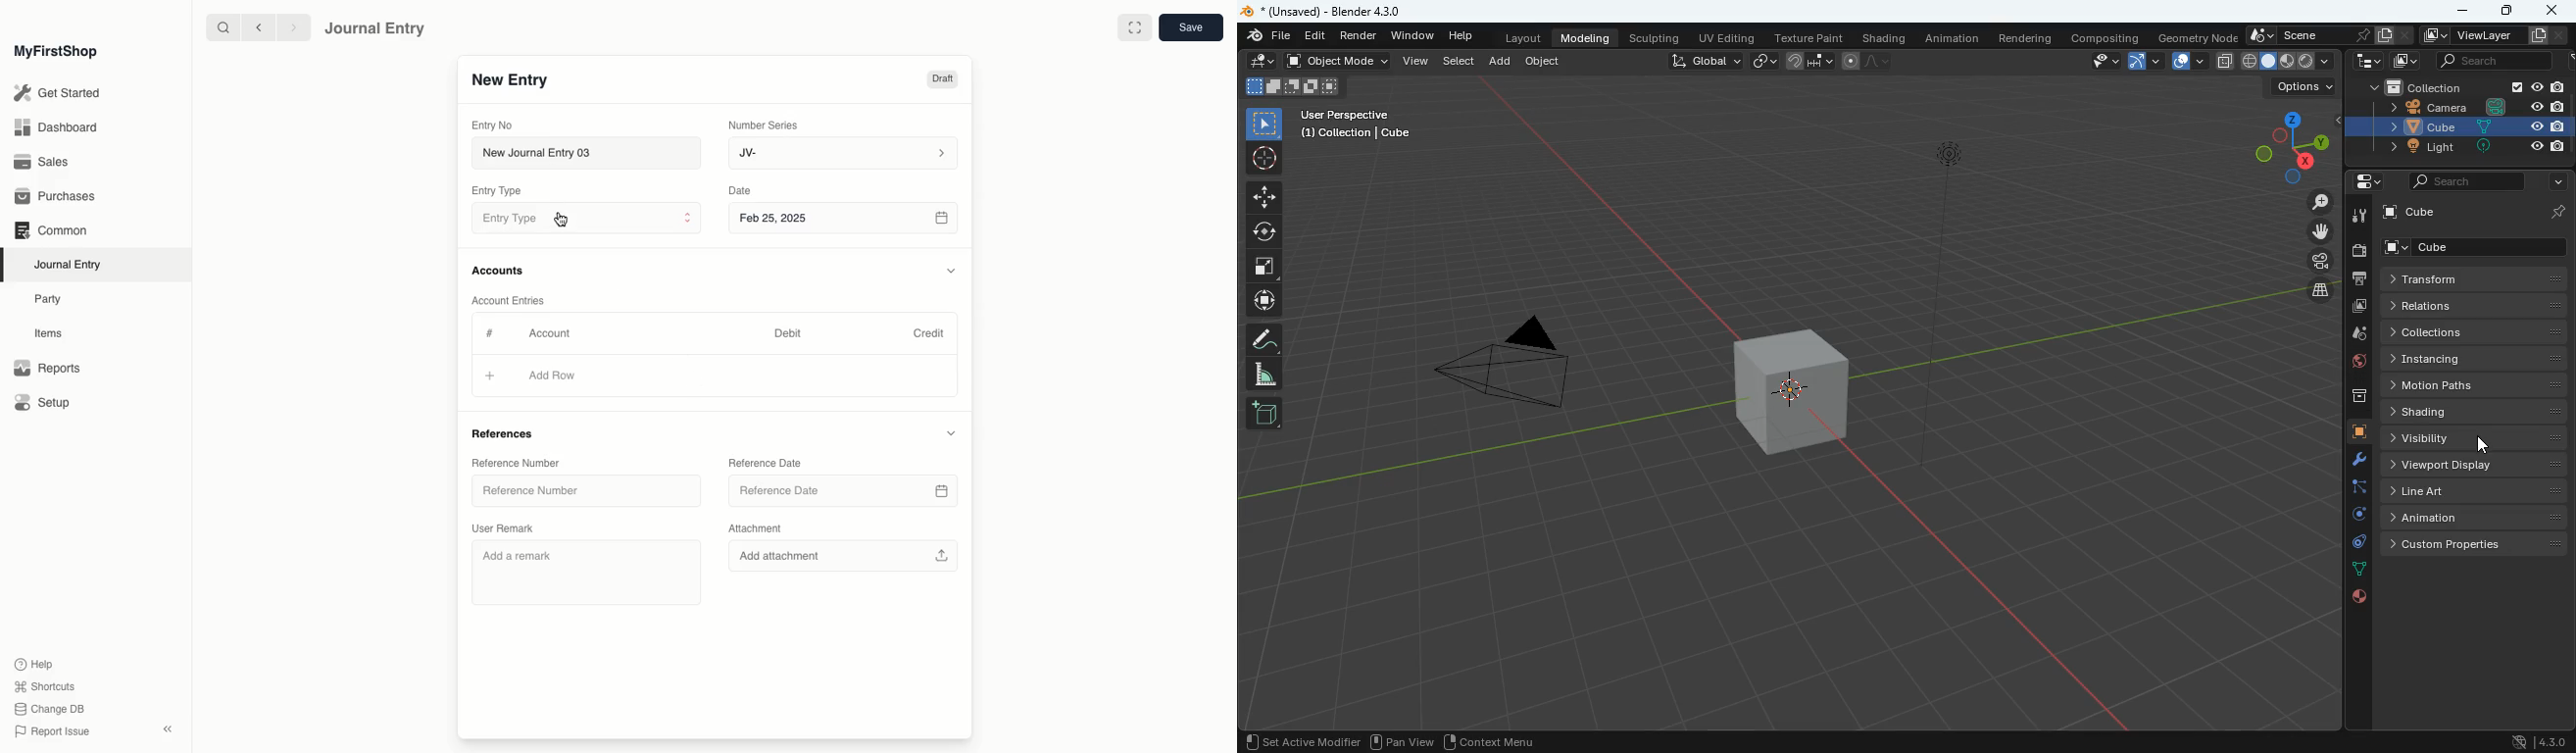 This screenshot has height=756, width=2576. I want to click on Add a remark, so click(584, 572).